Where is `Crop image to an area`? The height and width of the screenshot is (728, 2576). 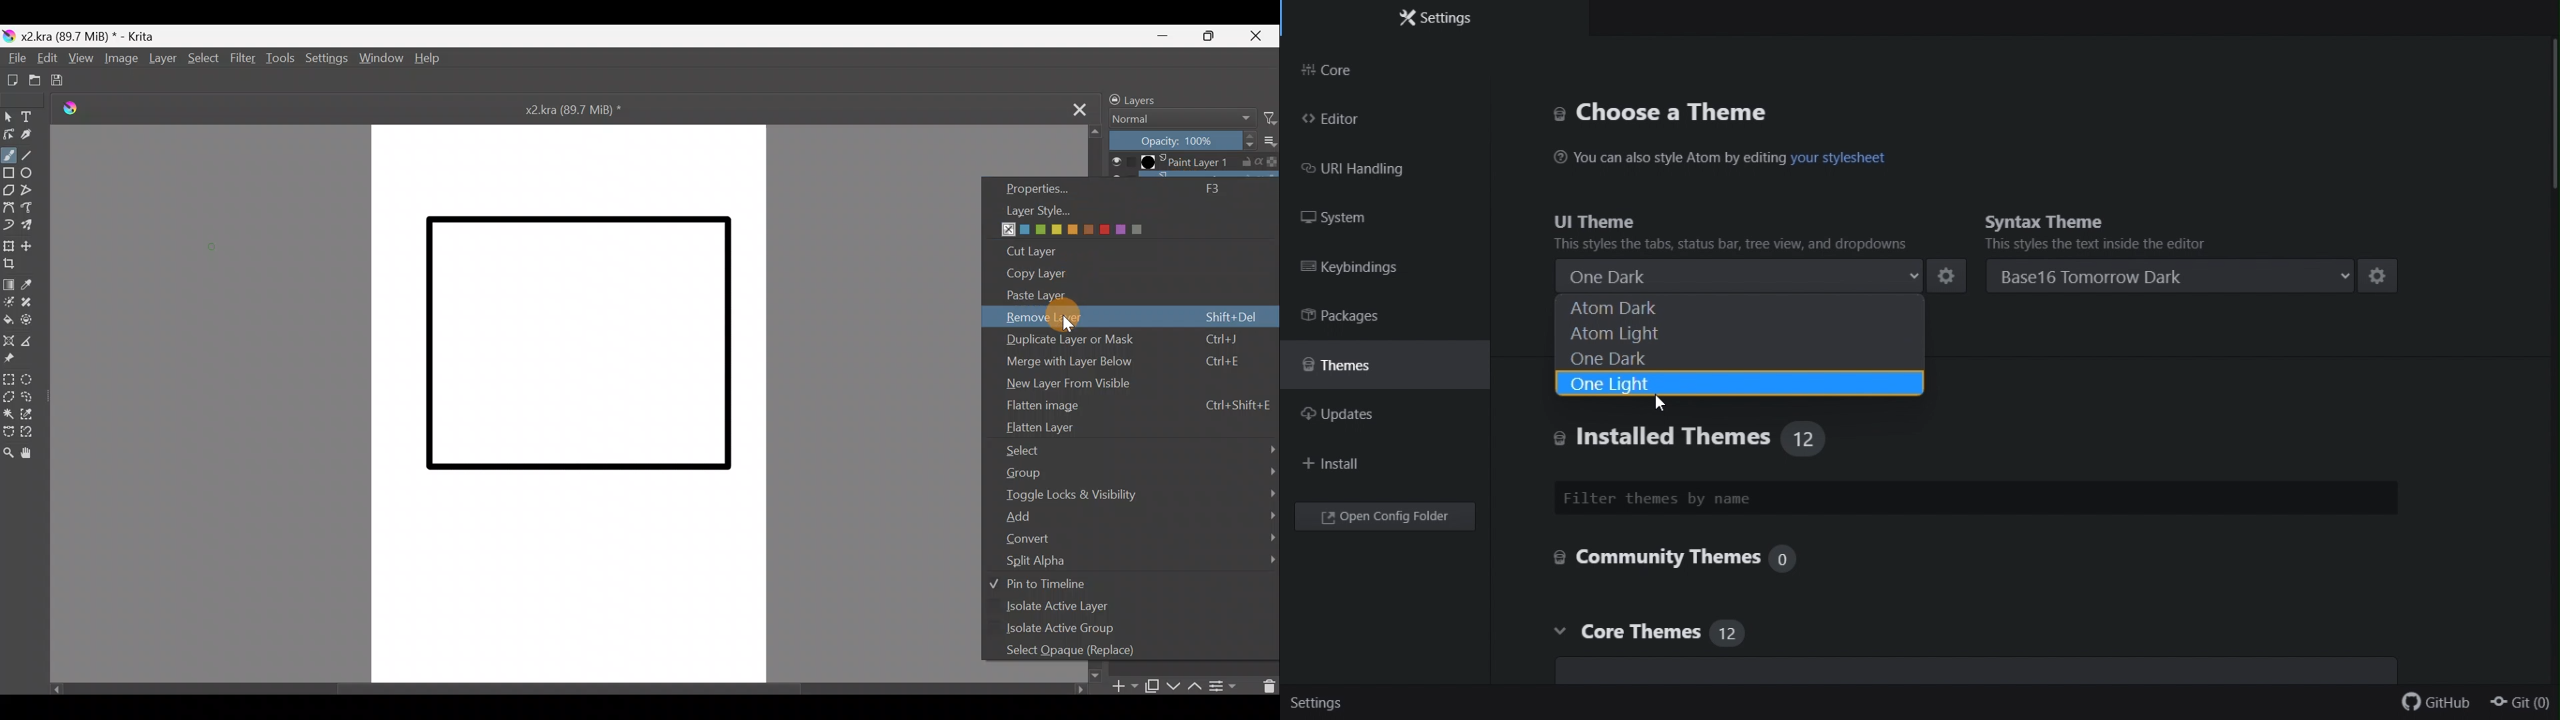 Crop image to an area is located at coordinates (16, 265).